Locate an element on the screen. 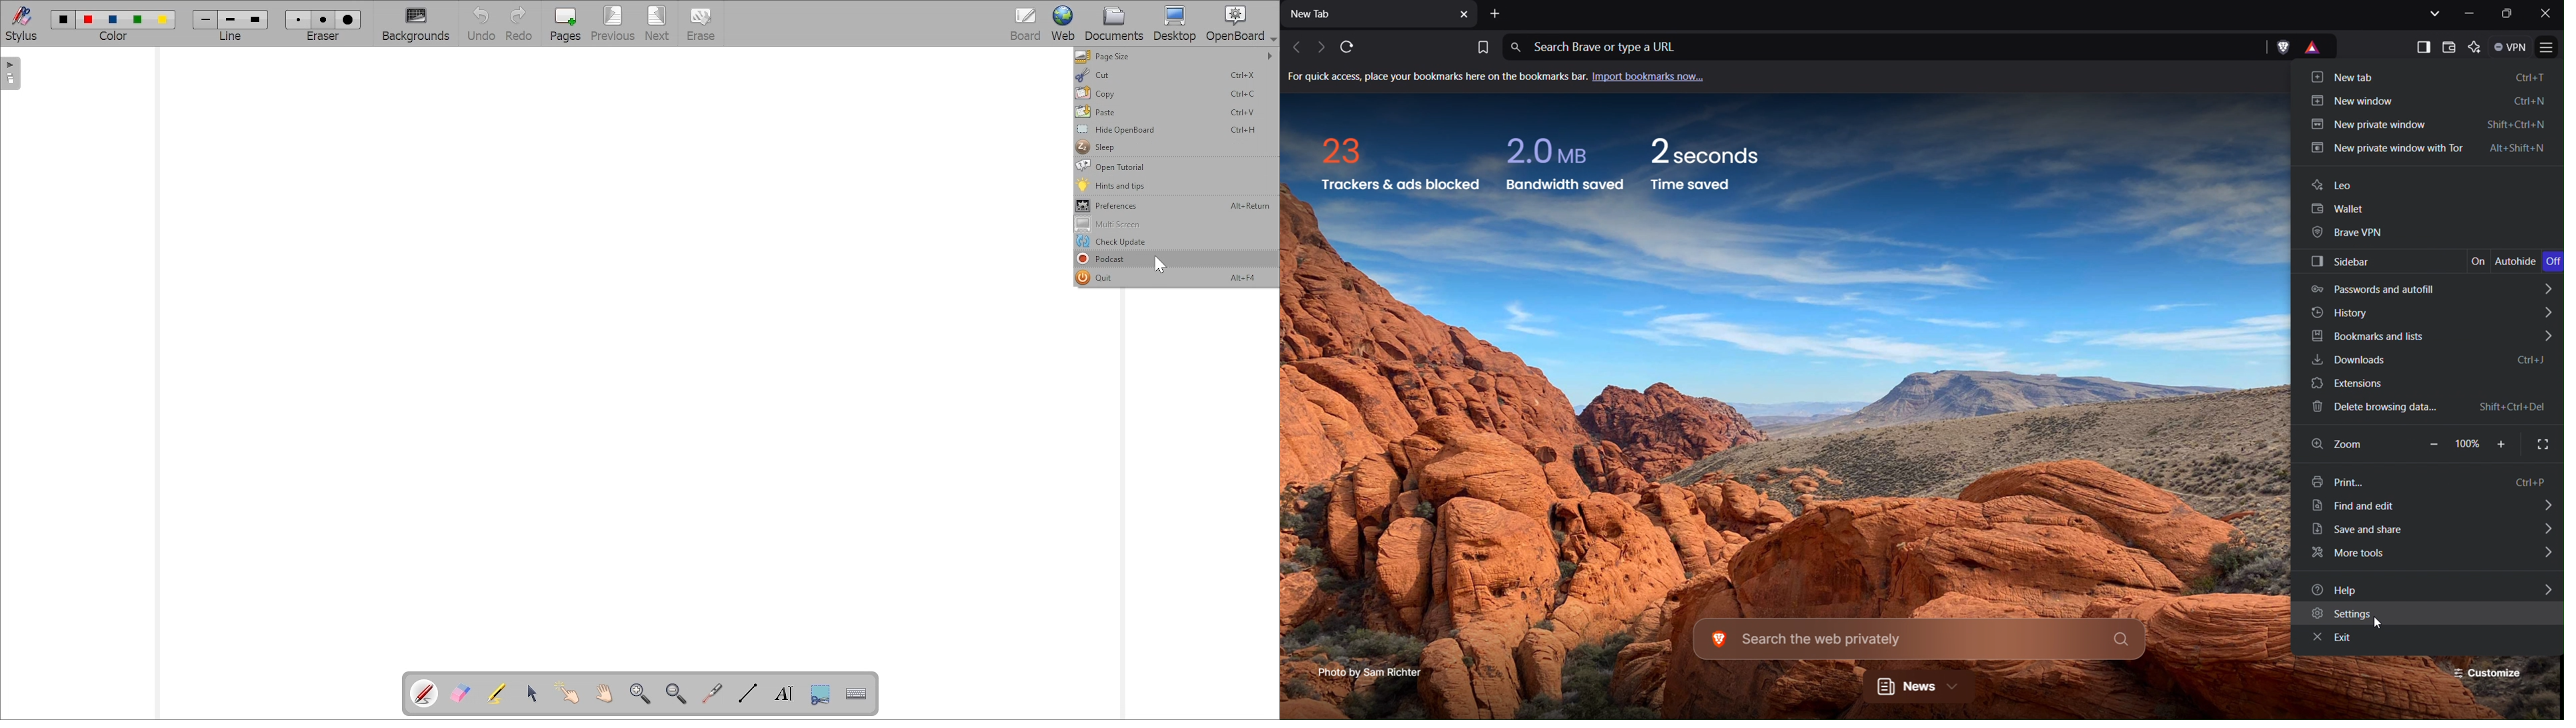 The height and width of the screenshot is (728, 2576). color is located at coordinates (114, 37).